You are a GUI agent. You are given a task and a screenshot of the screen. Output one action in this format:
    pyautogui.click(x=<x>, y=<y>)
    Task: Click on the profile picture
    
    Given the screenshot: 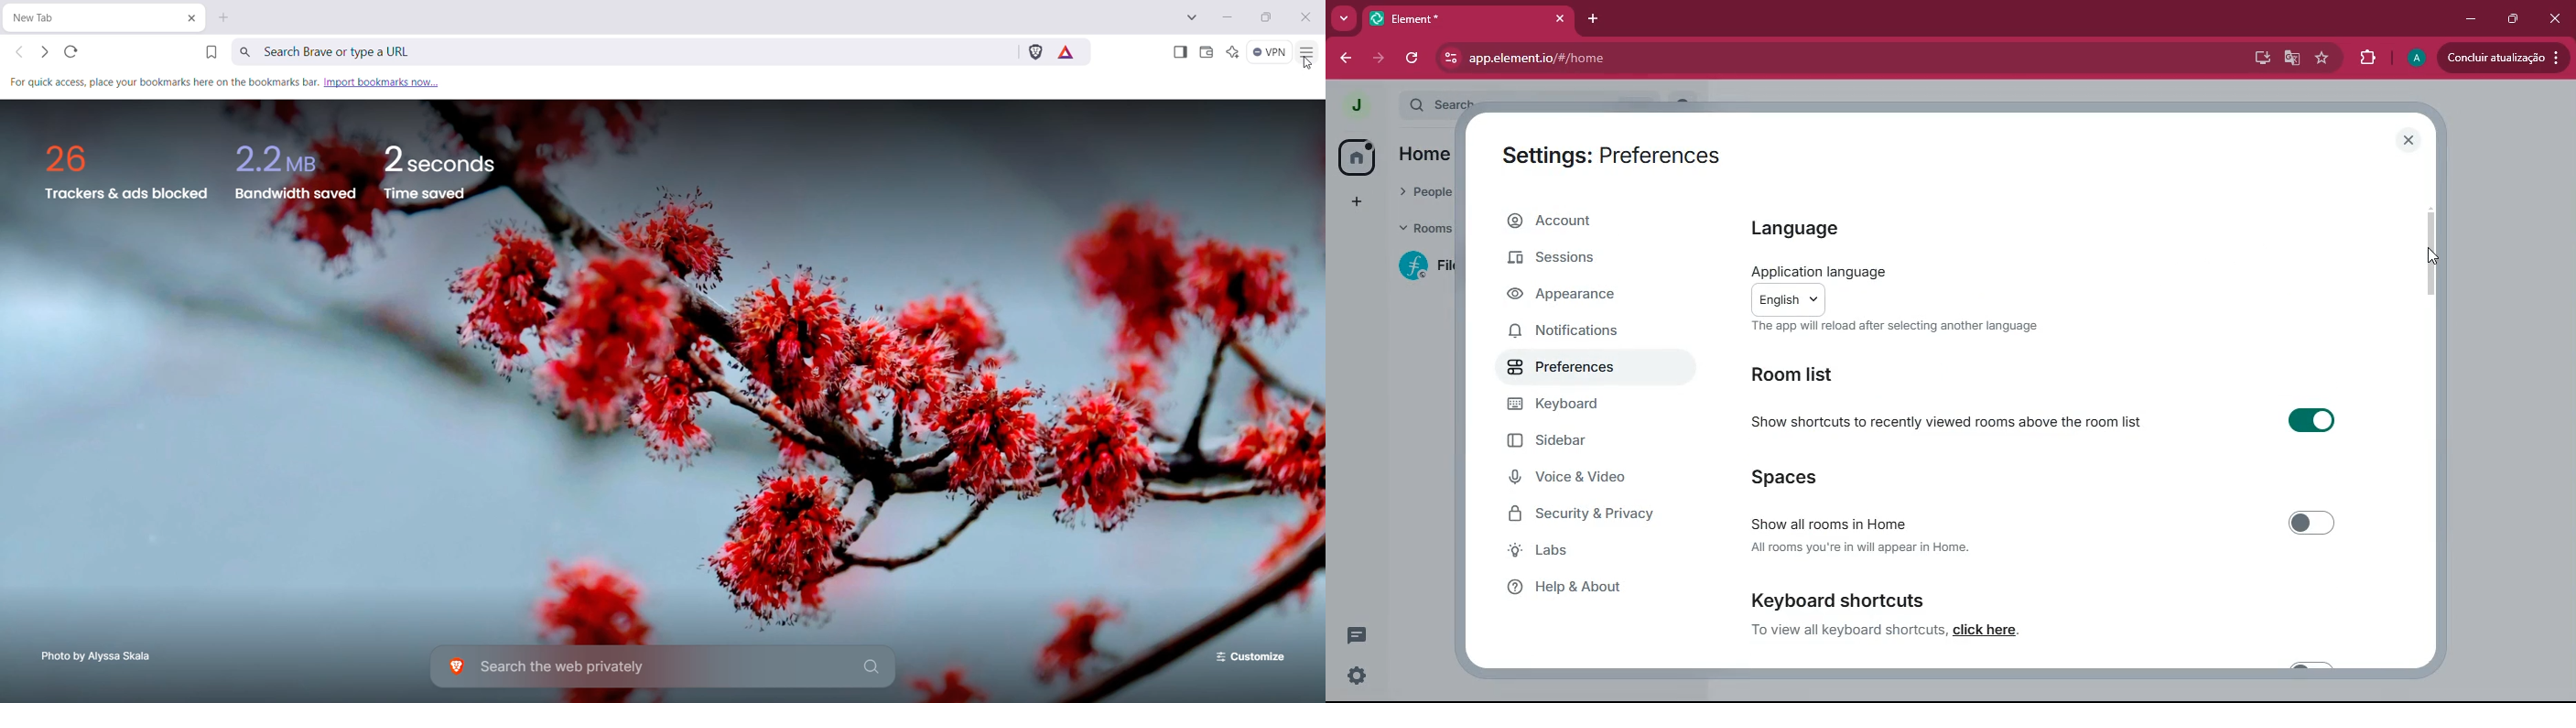 What is the action you would take?
    pyautogui.click(x=1352, y=104)
    